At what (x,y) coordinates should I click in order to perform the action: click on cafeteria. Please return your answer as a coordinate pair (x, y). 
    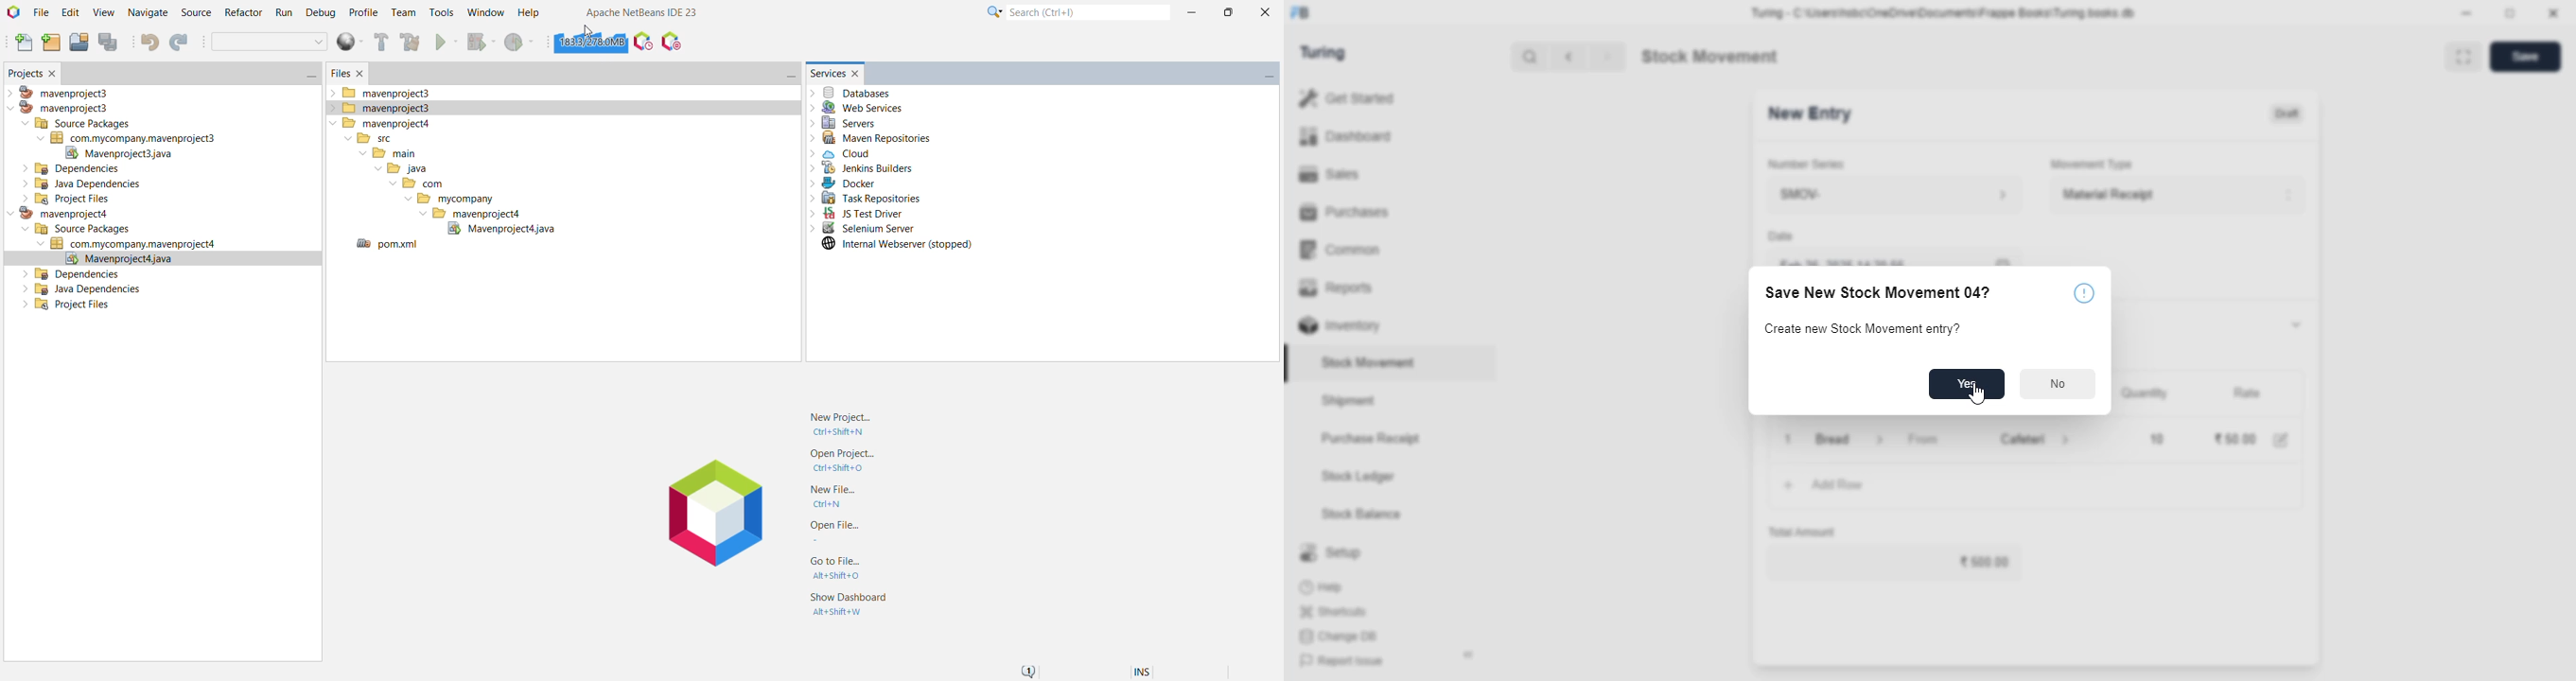
    Looking at the image, I should click on (2018, 439).